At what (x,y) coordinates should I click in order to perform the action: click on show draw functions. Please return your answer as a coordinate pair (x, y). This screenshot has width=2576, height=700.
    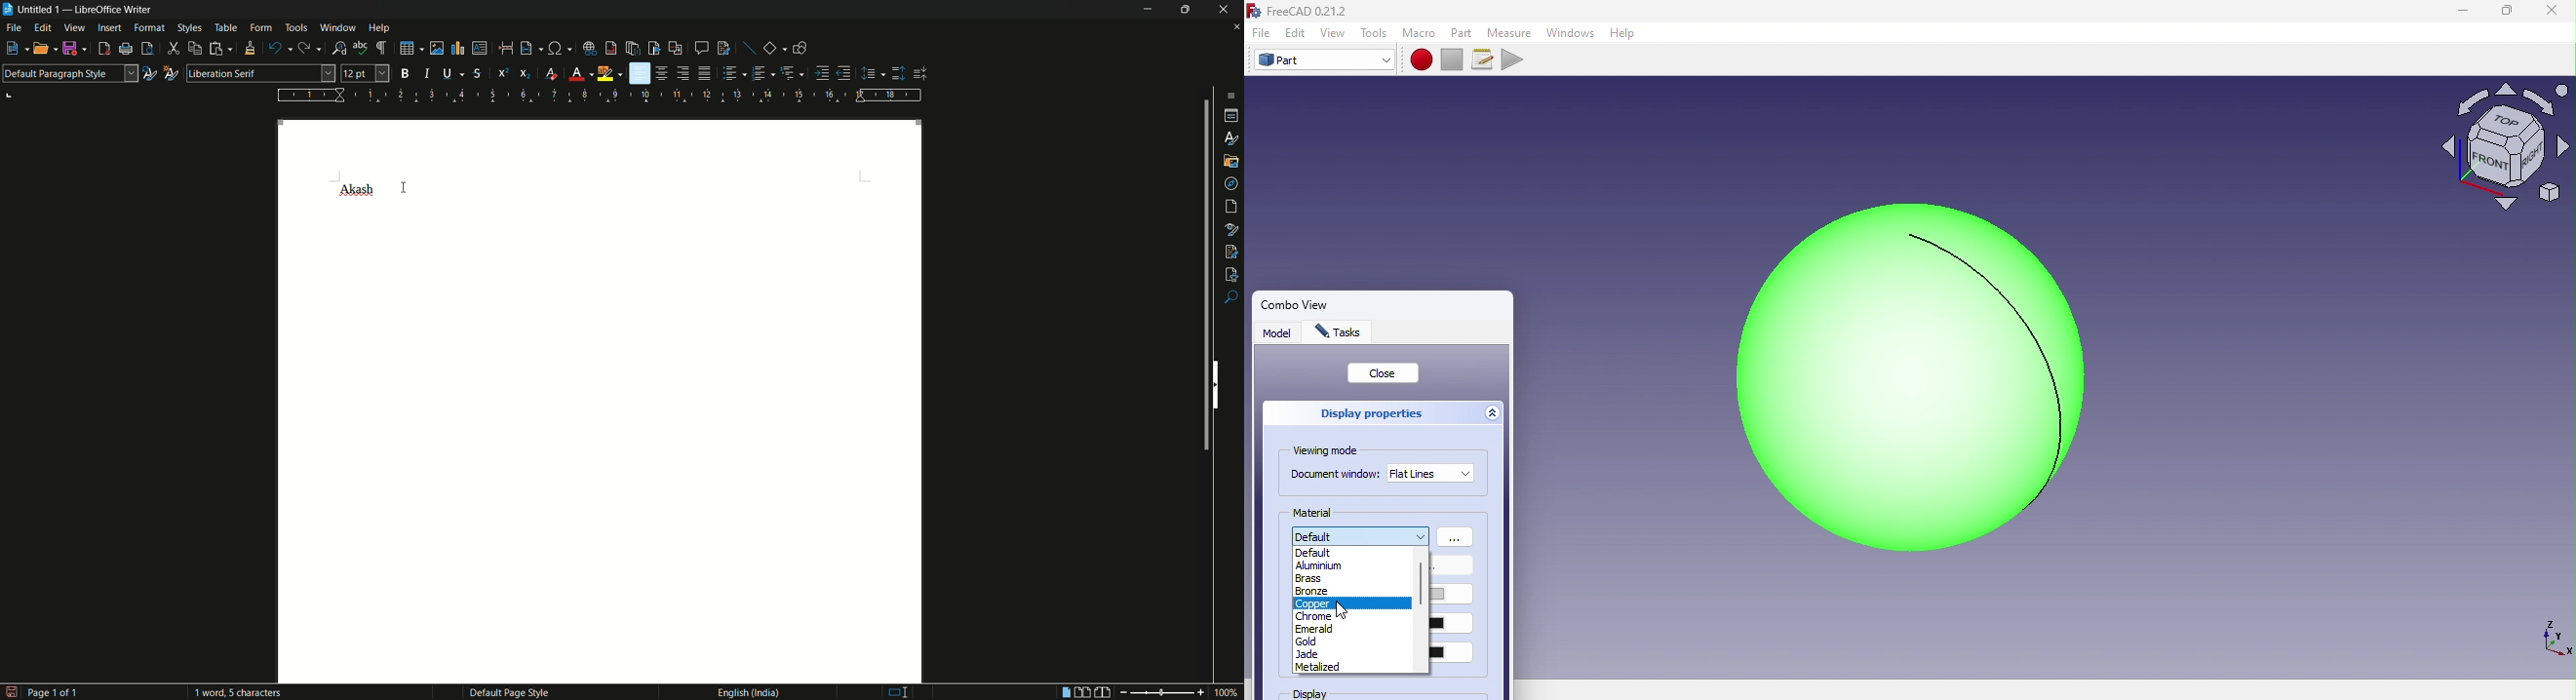
    Looking at the image, I should click on (800, 47).